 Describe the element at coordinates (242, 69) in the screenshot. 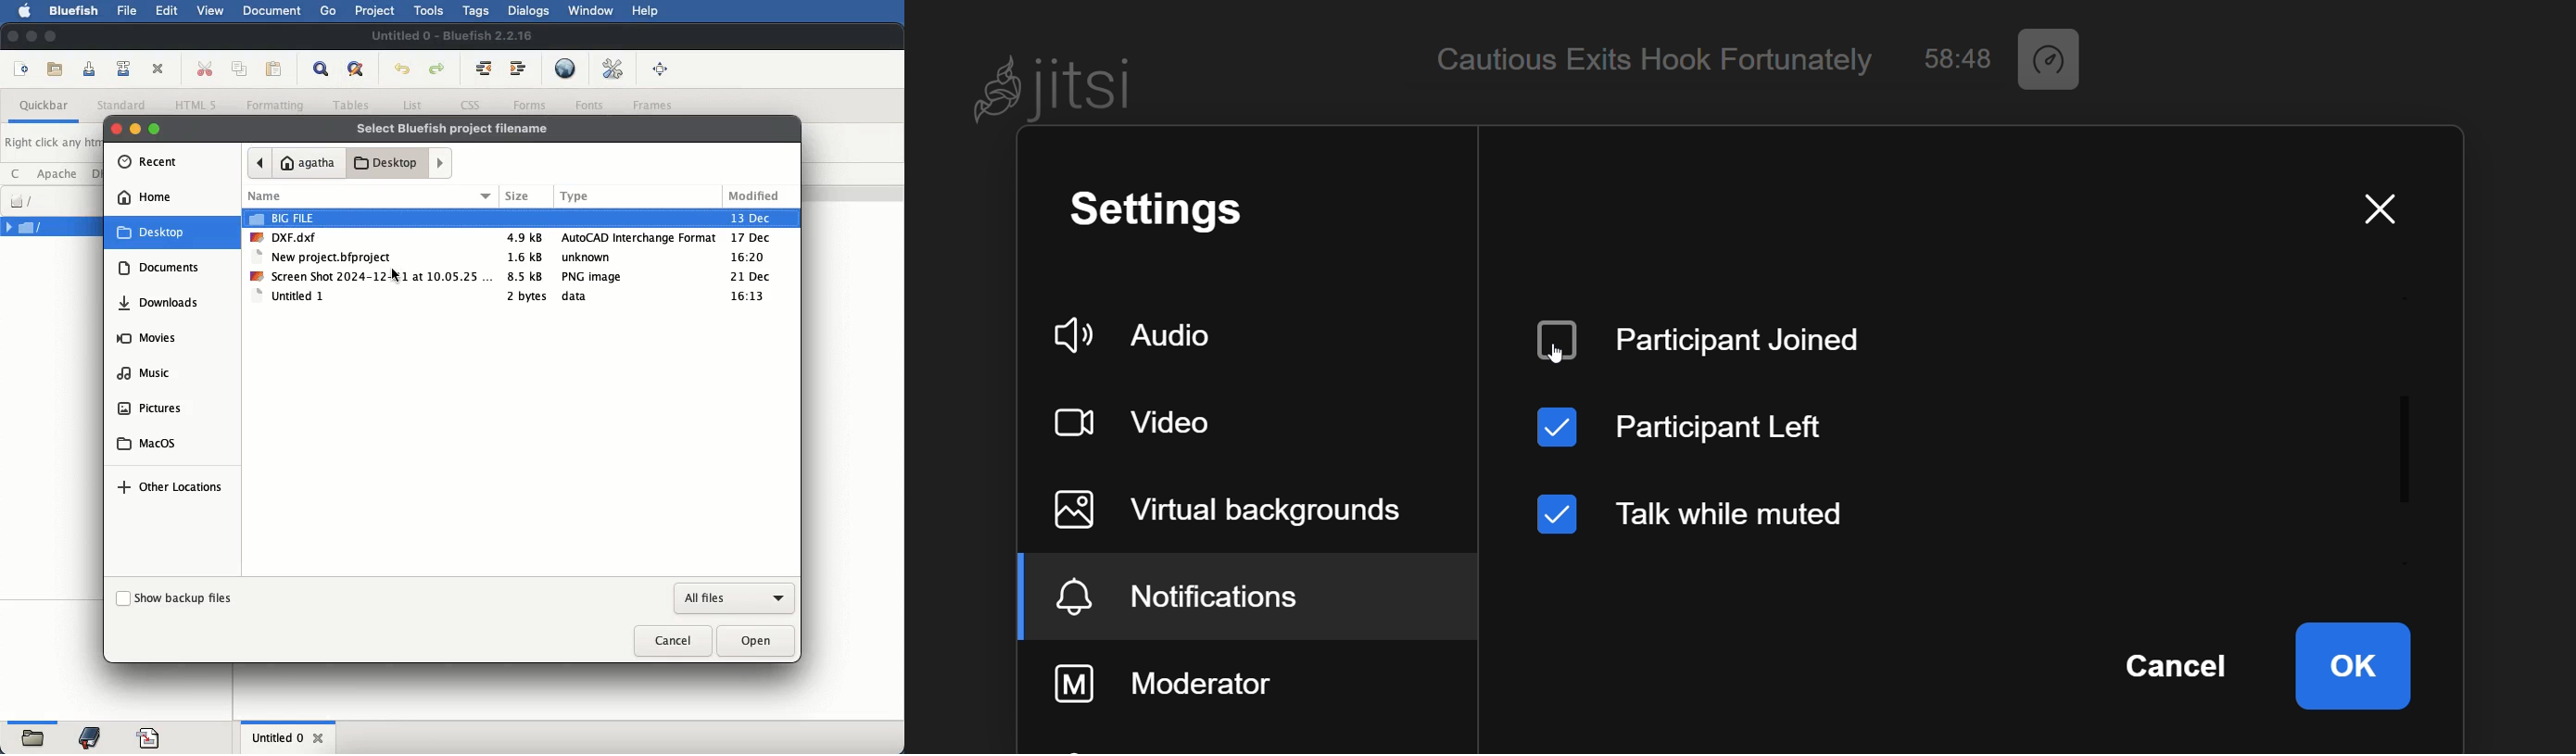

I see `copy` at that location.